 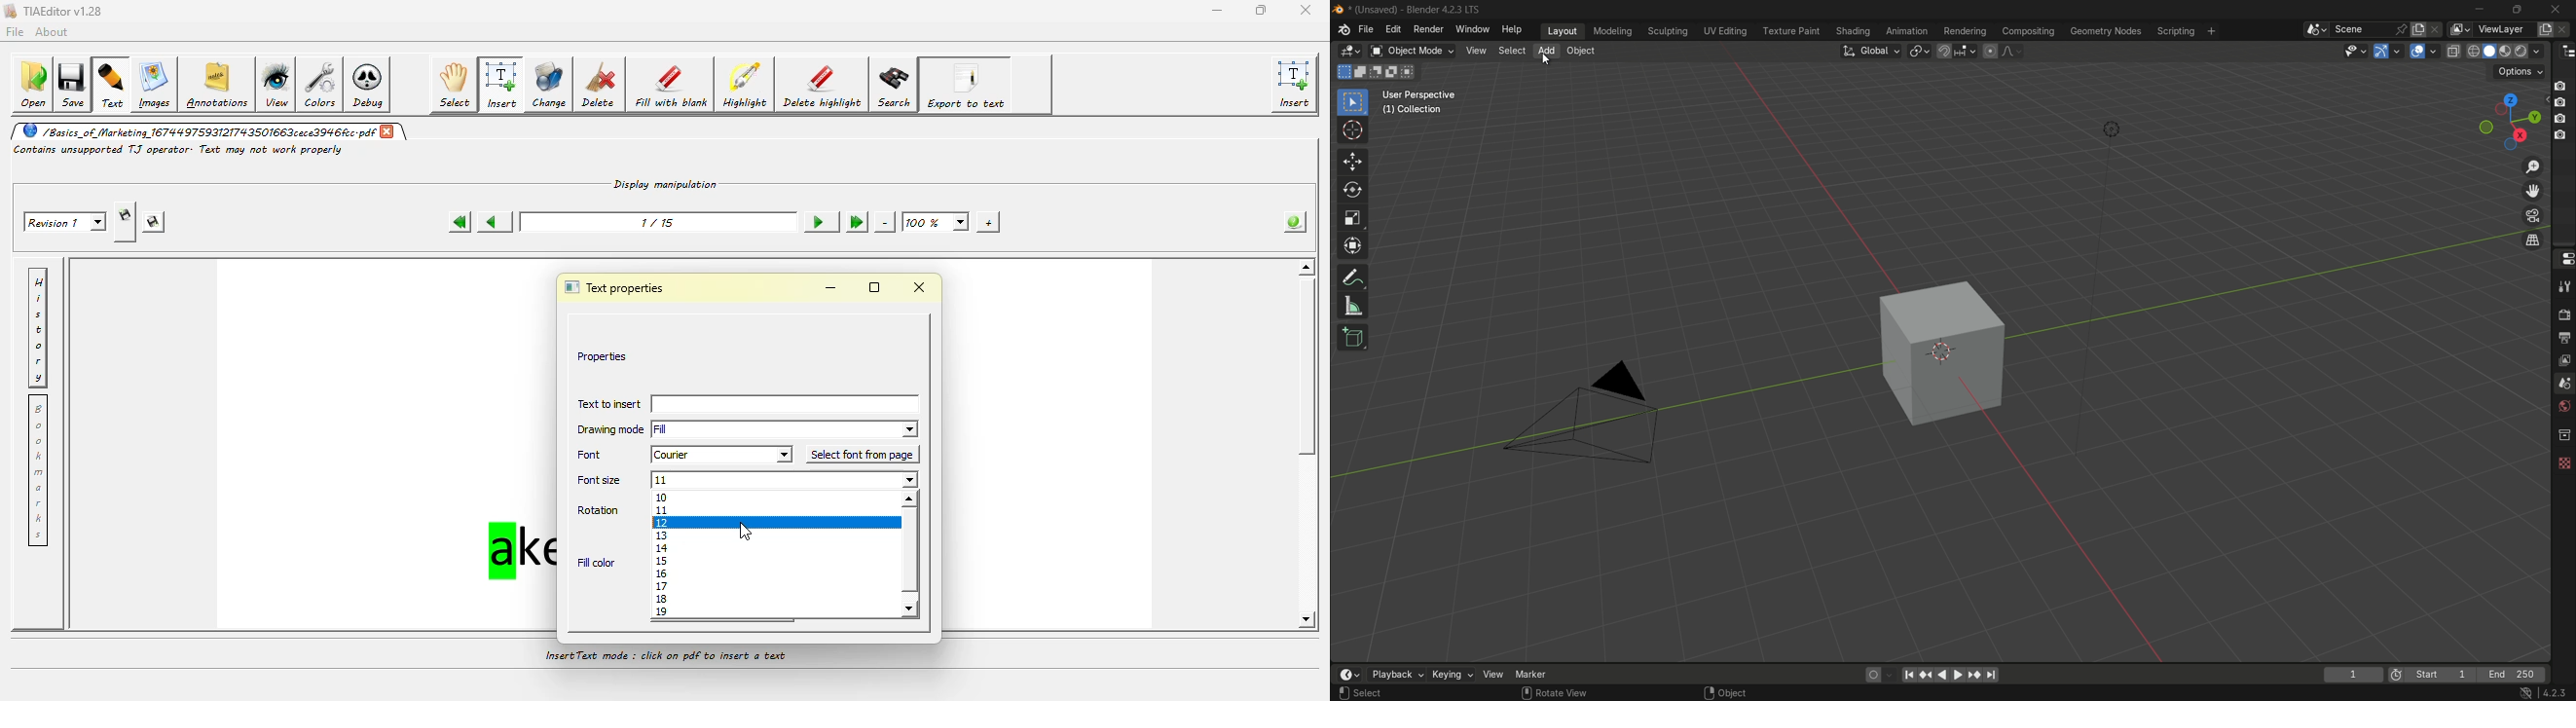 I want to click on timeline, so click(x=1349, y=667).